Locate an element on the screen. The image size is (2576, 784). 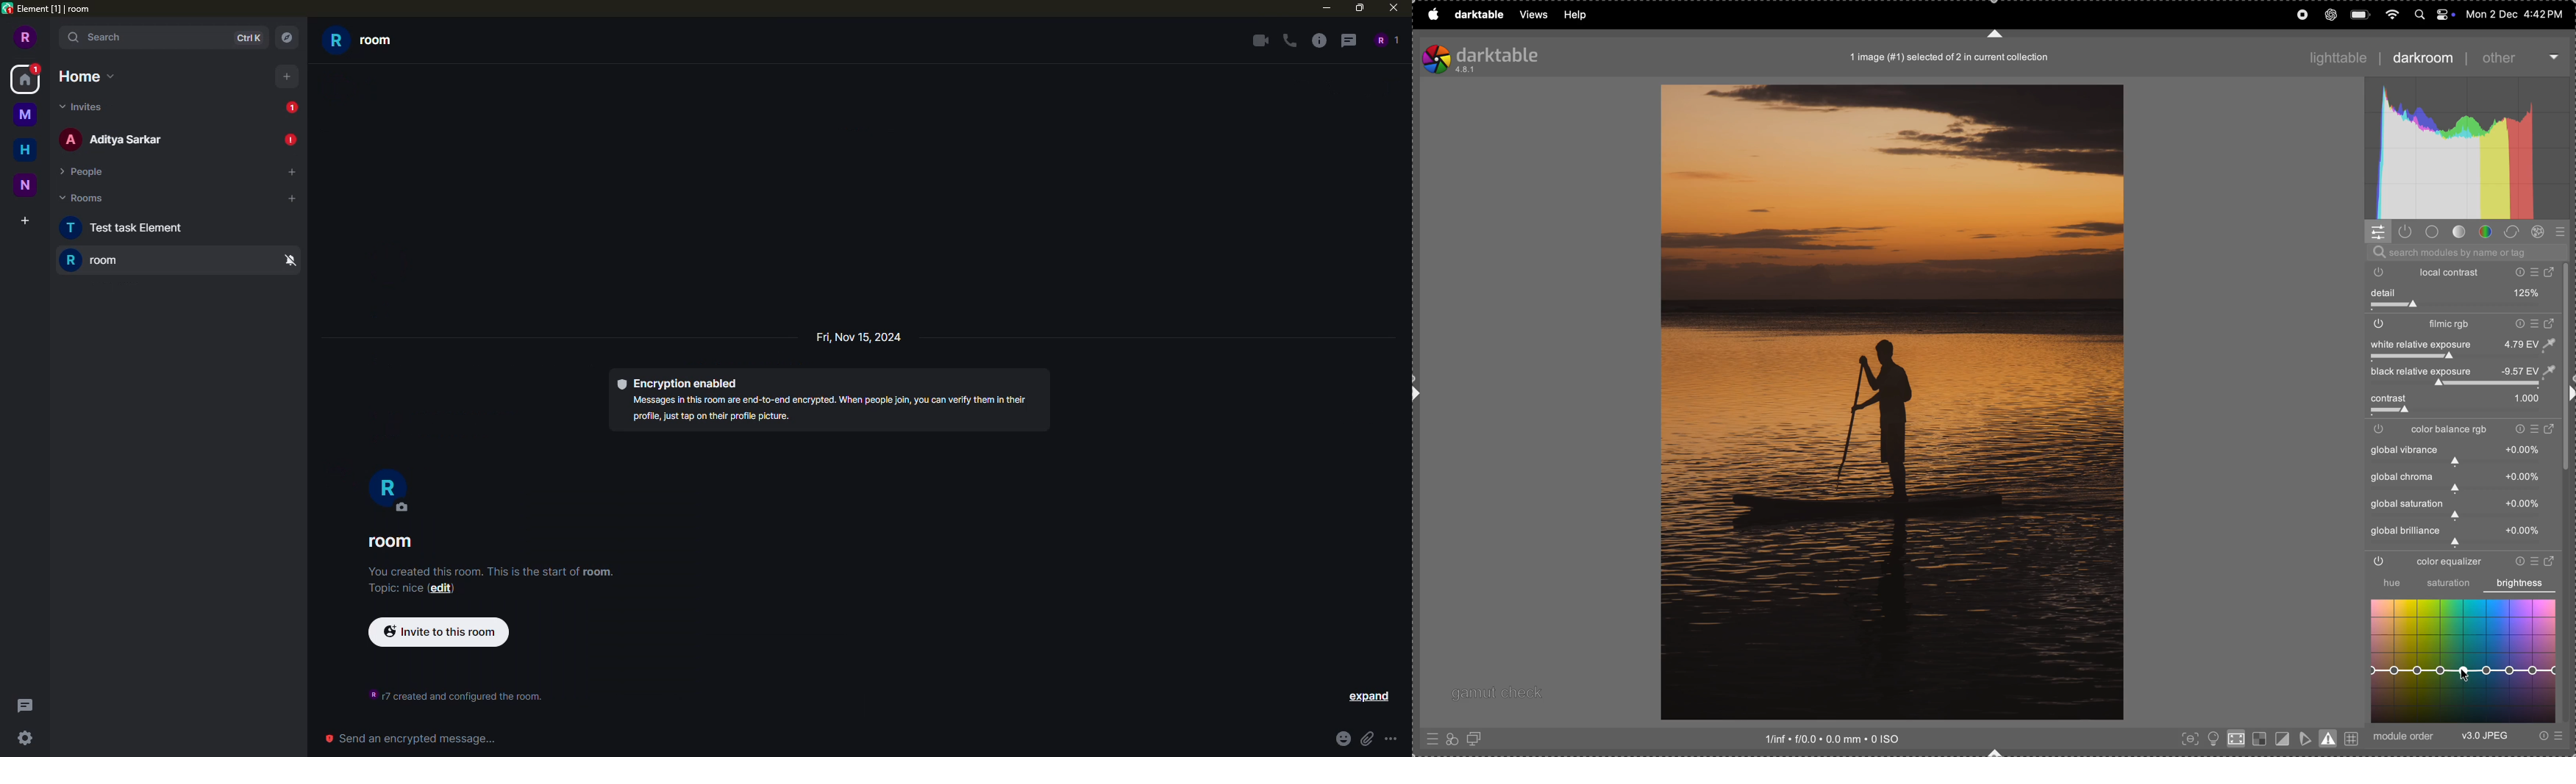
rooms is located at coordinates (89, 199).